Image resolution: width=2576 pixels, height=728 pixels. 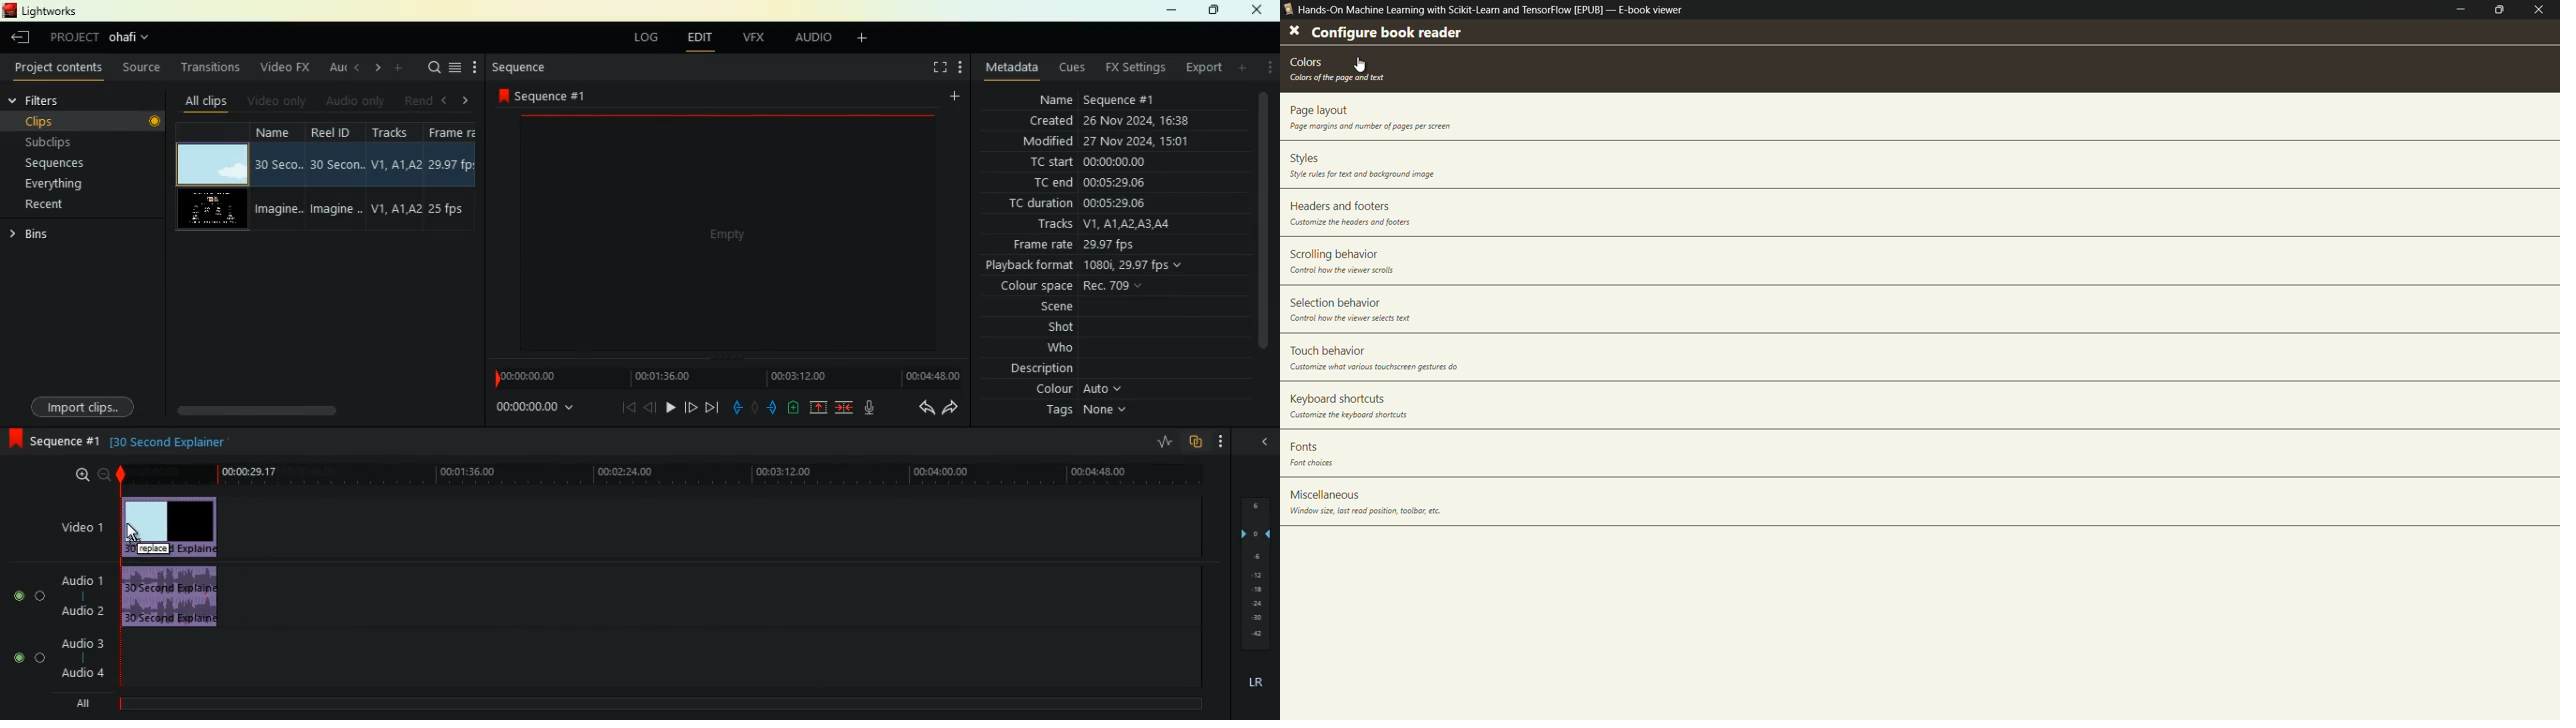 I want to click on video only, so click(x=278, y=100).